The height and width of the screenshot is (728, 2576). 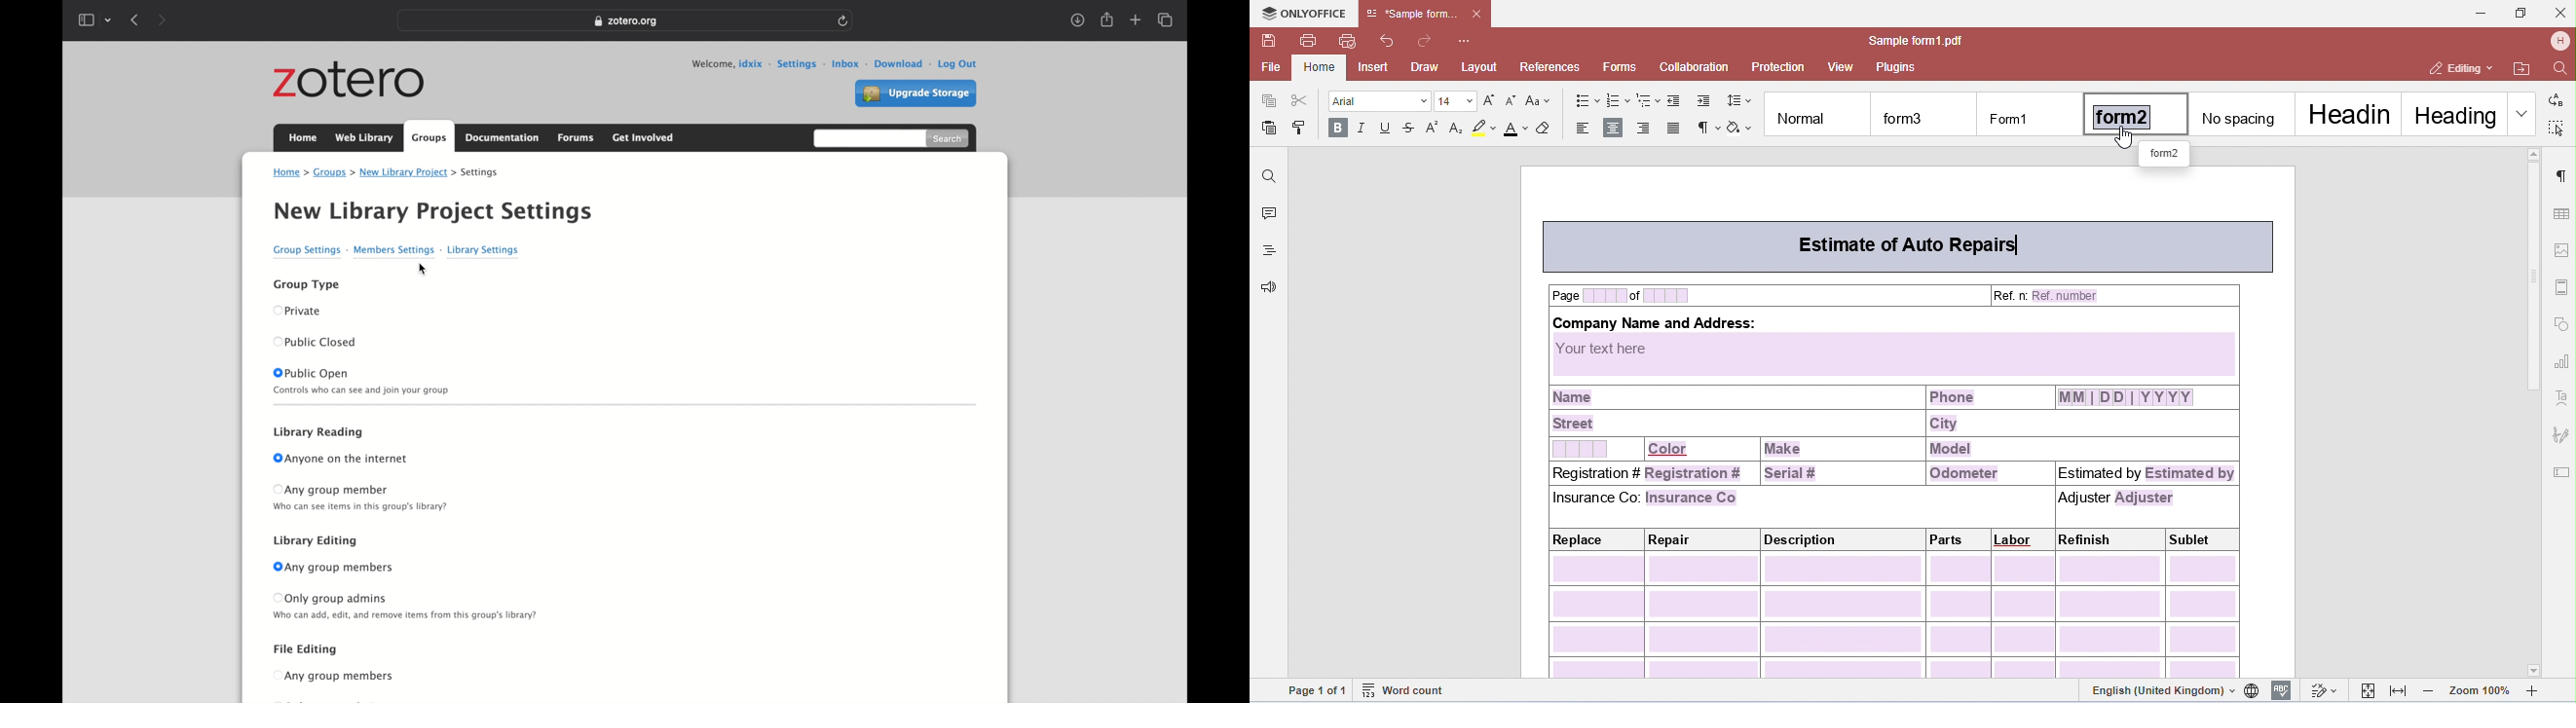 What do you see at coordinates (309, 250) in the screenshot?
I see `group settings` at bounding box center [309, 250].